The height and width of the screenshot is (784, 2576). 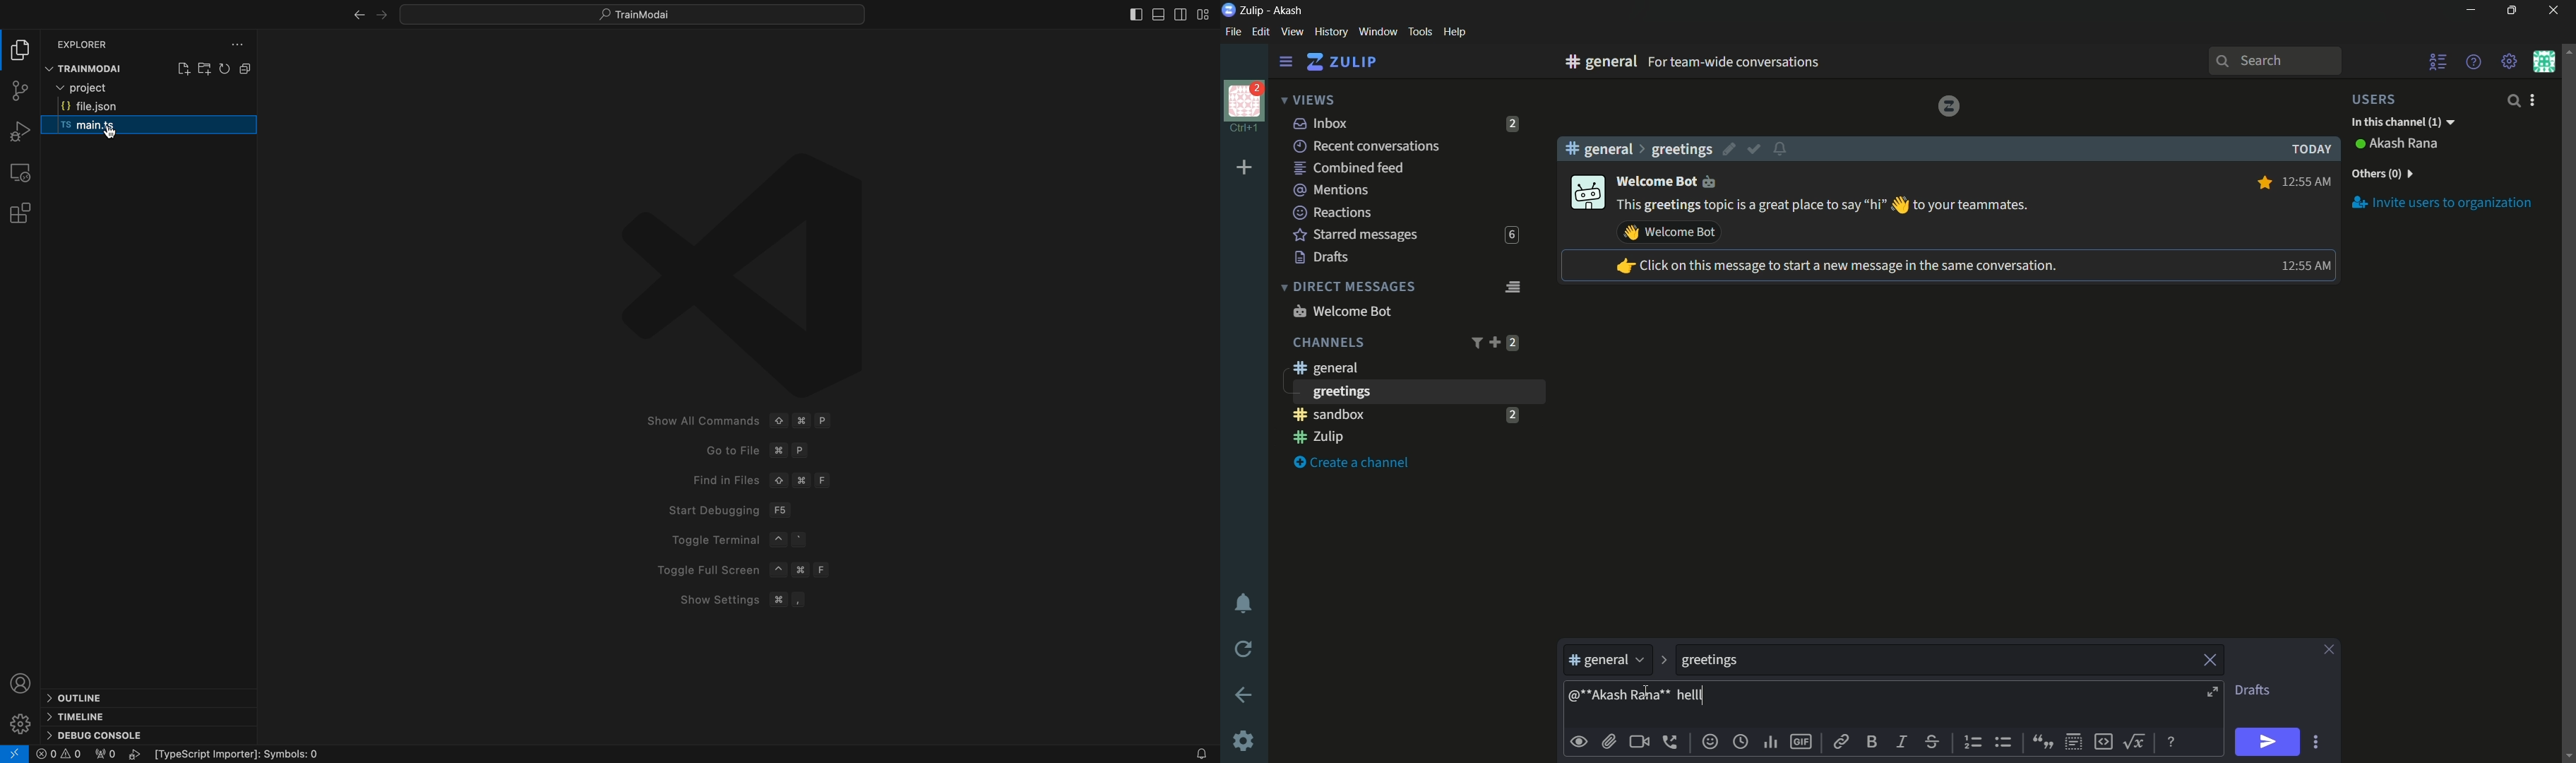 What do you see at coordinates (1494, 342) in the screenshot?
I see `add channel` at bounding box center [1494, 342].